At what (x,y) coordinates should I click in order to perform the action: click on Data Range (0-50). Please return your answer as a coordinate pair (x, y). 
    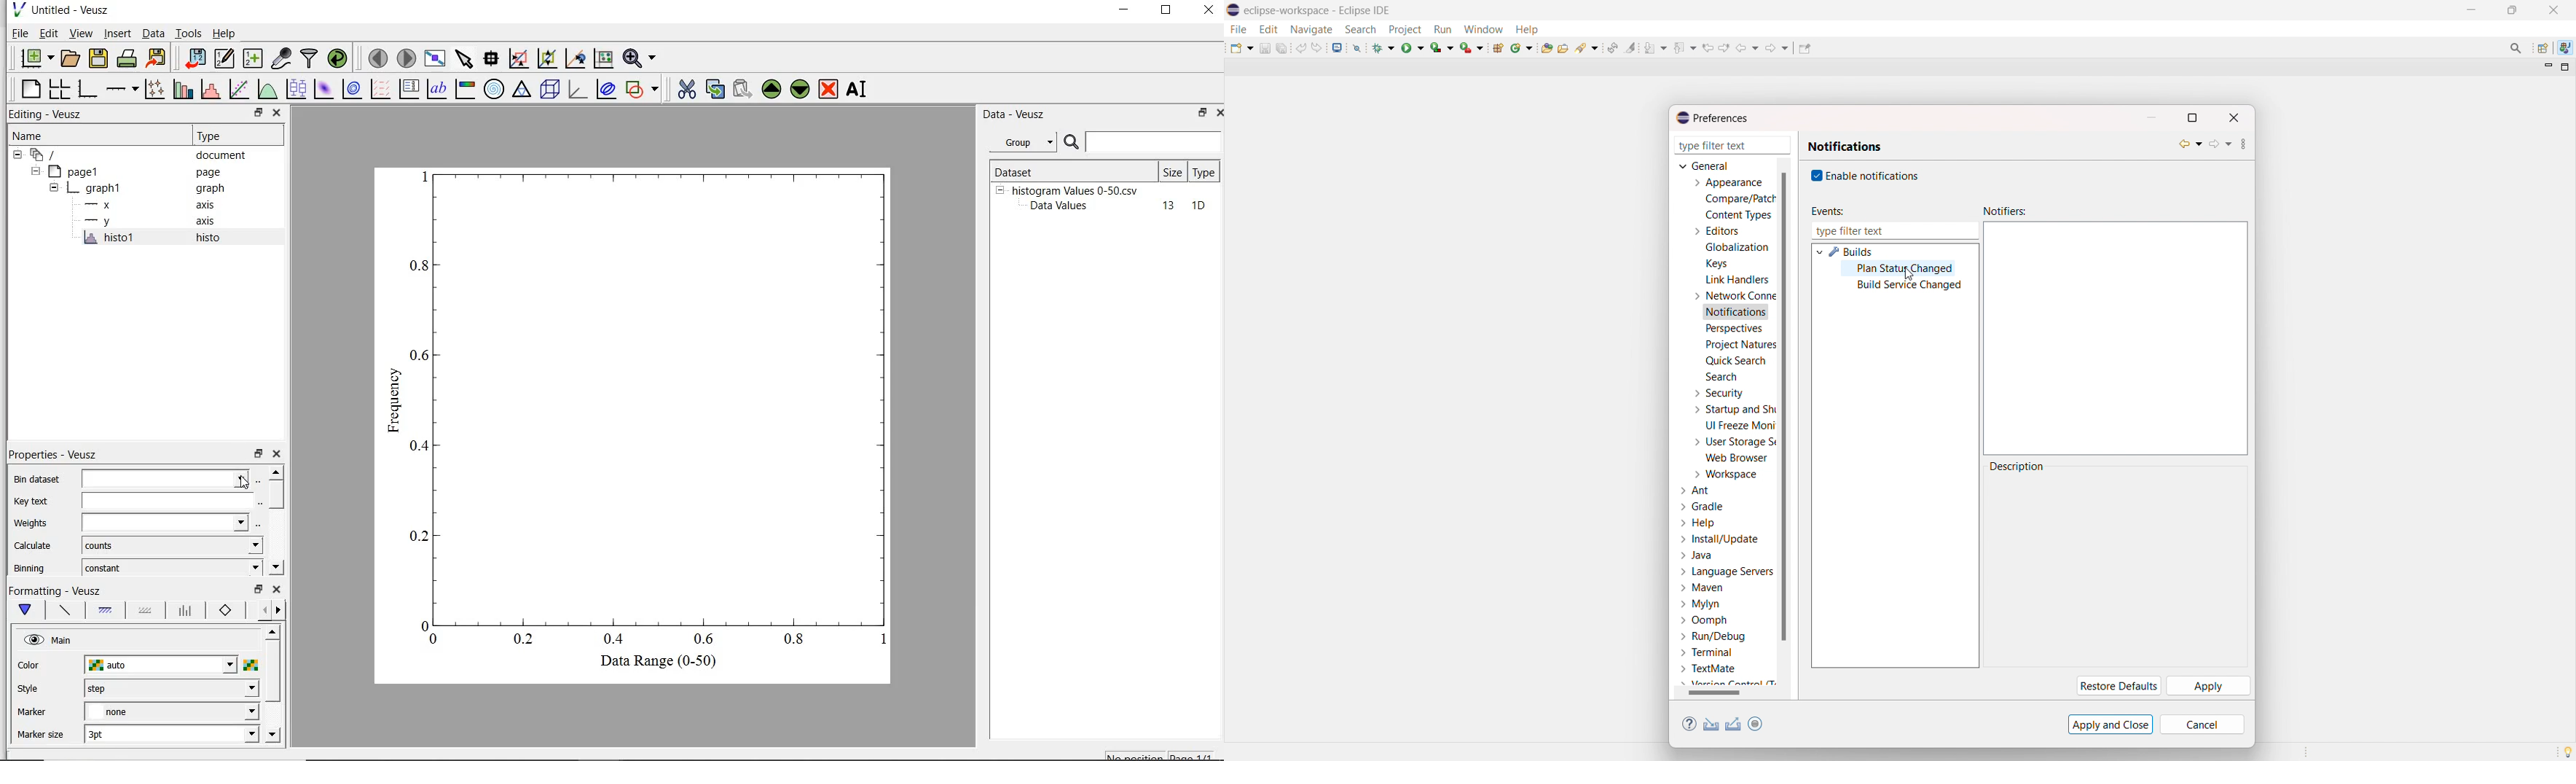
    Looking at the image, I should click on (661, 662).